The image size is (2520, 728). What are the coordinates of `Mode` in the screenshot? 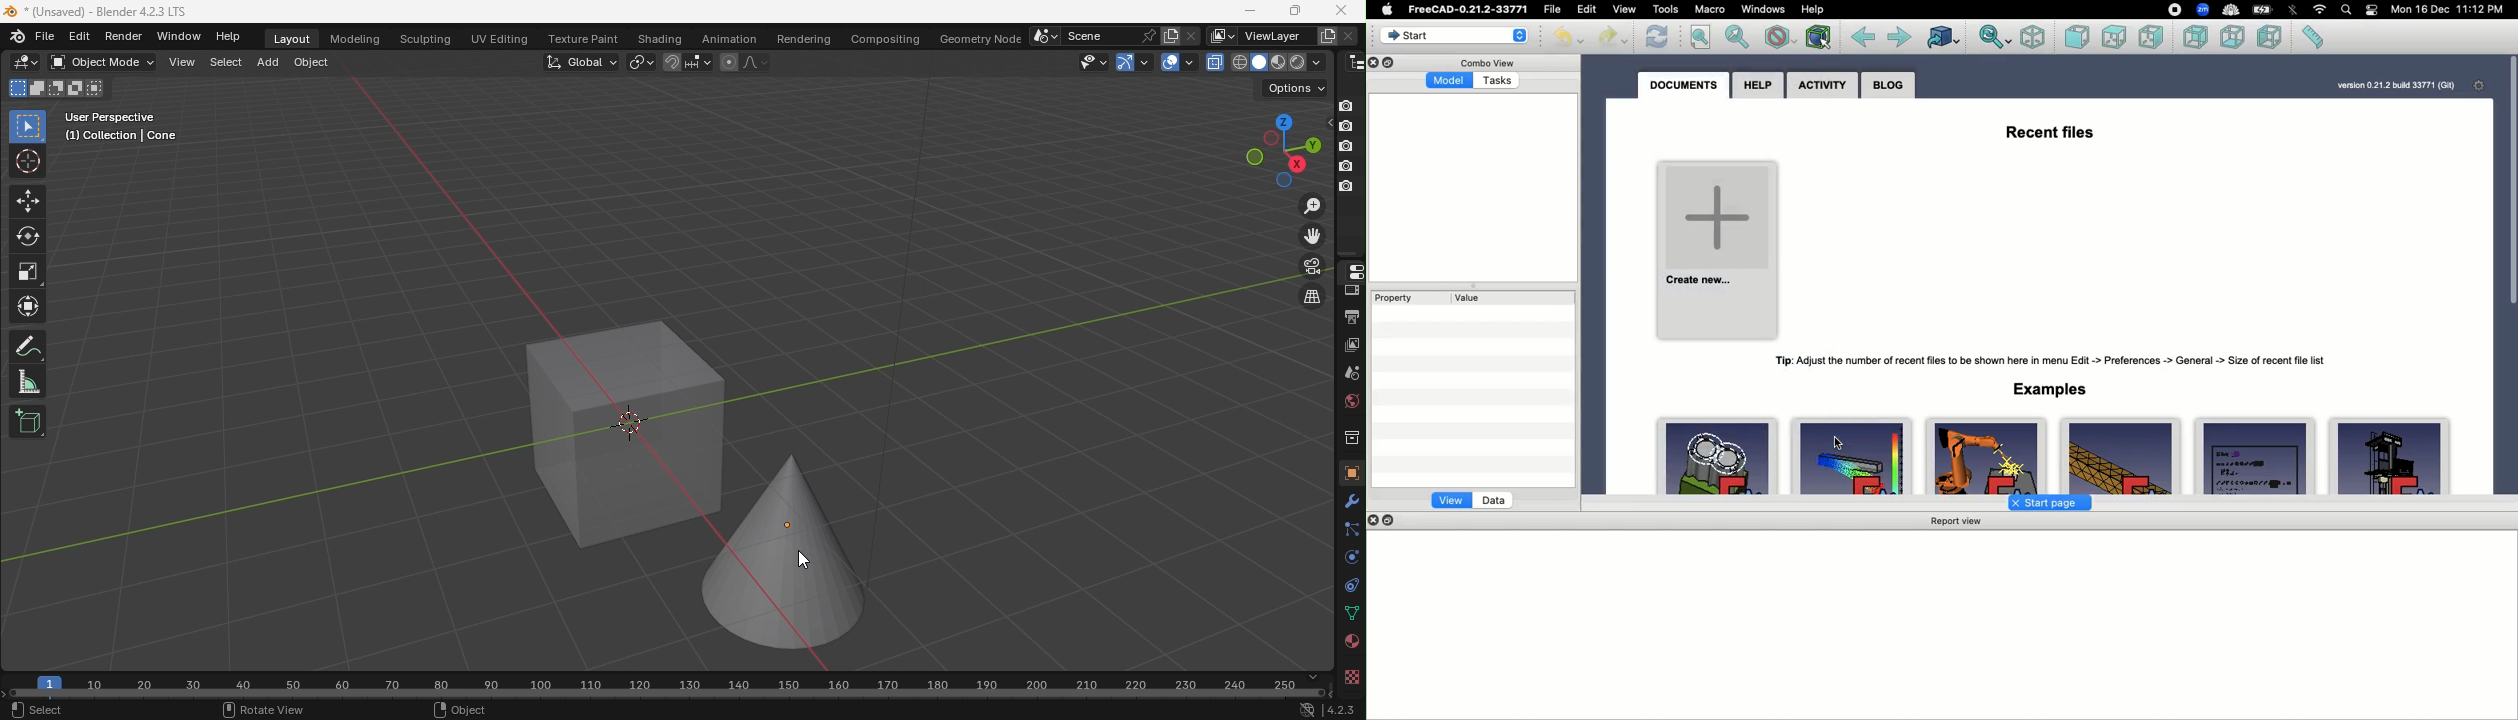 It's located at (99, 88).